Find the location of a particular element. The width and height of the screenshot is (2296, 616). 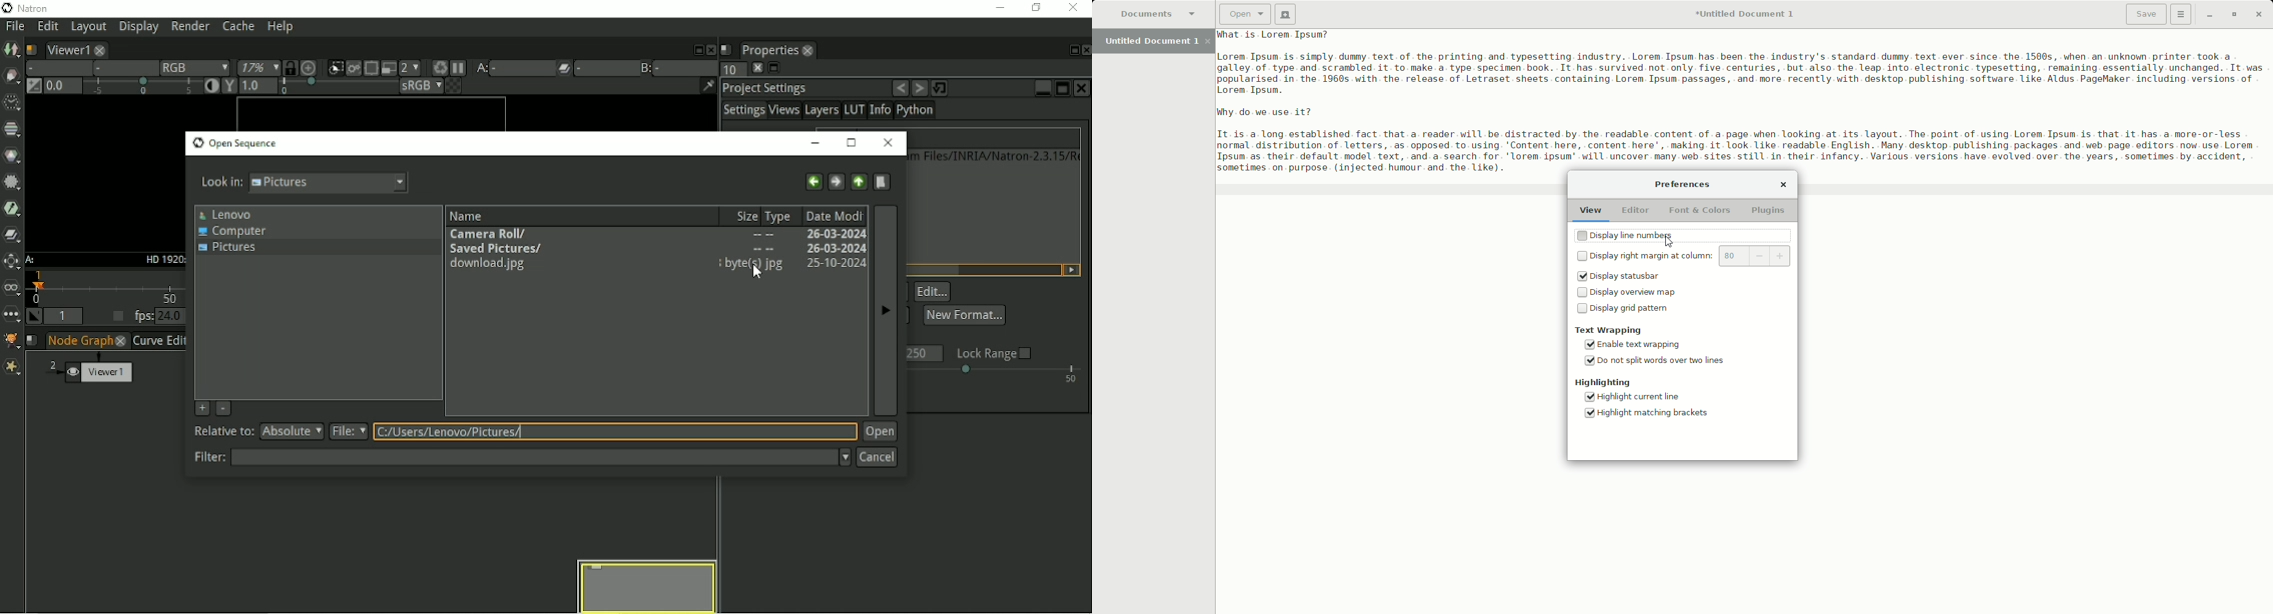

Color is located at coordinates (13, 156).